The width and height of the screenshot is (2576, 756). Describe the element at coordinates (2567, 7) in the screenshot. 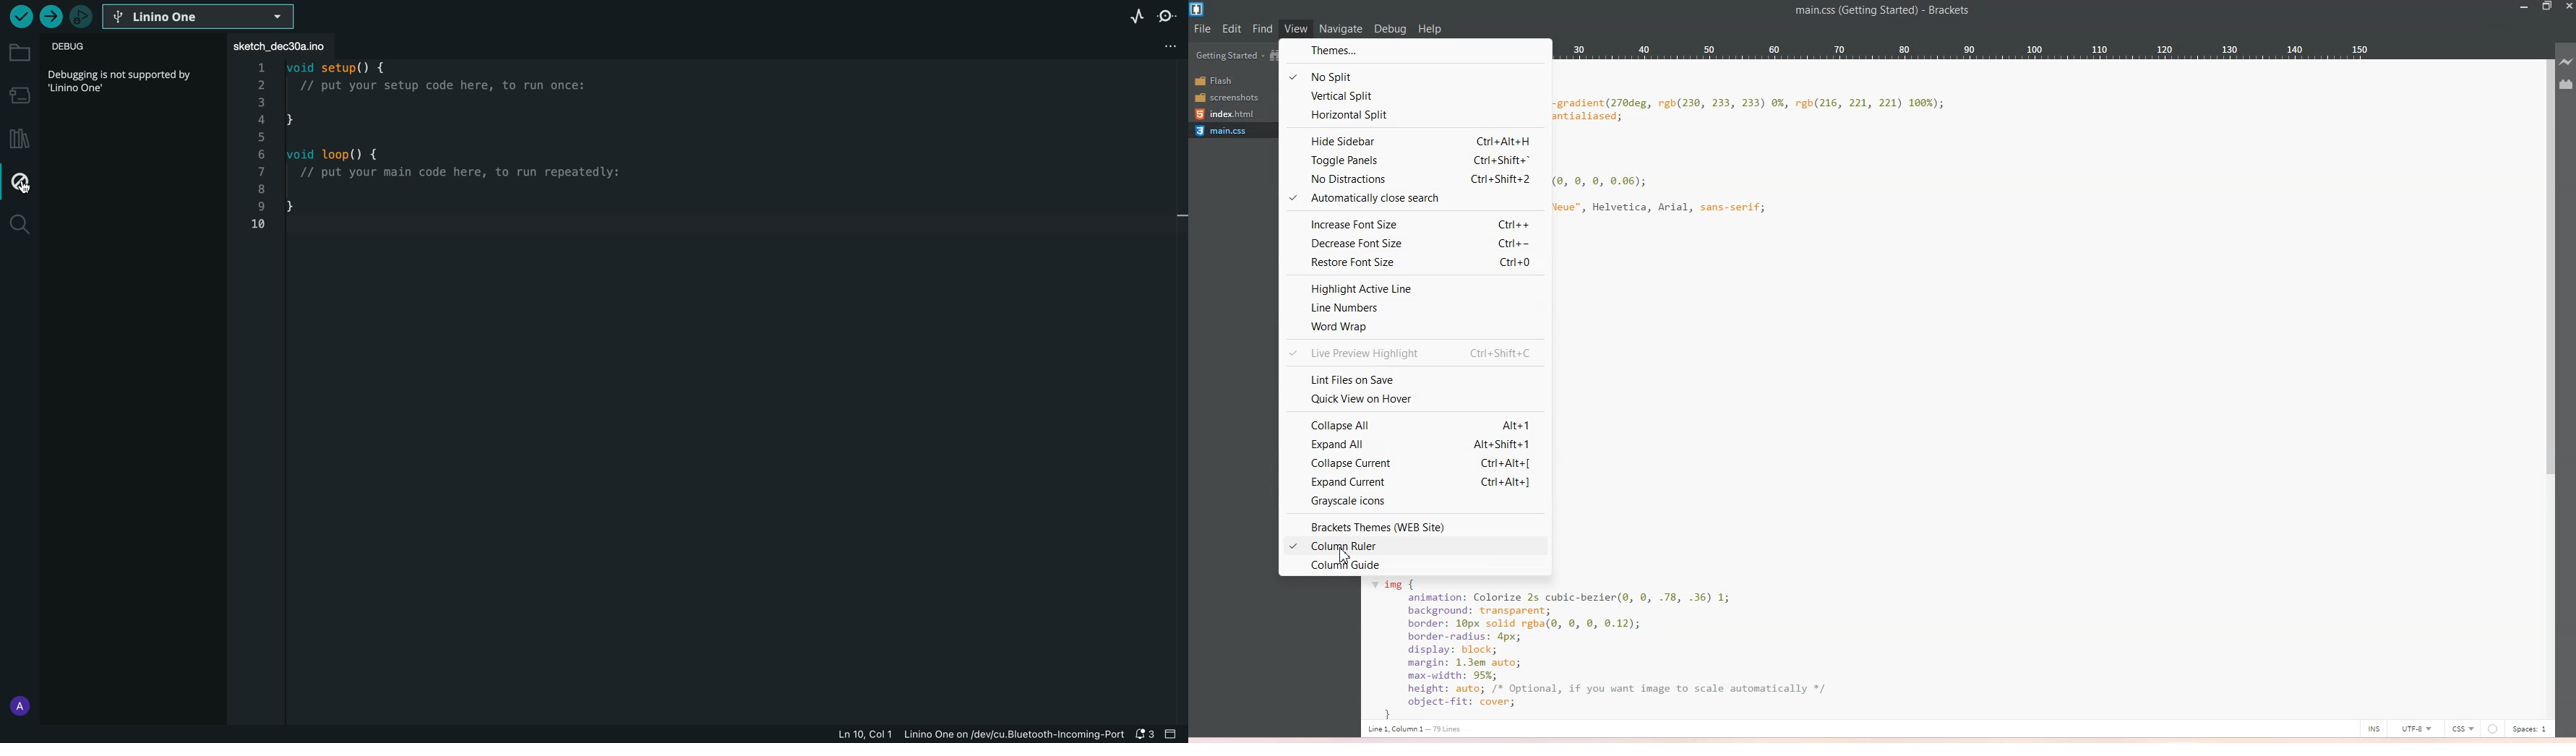

I see `Close` at that location.